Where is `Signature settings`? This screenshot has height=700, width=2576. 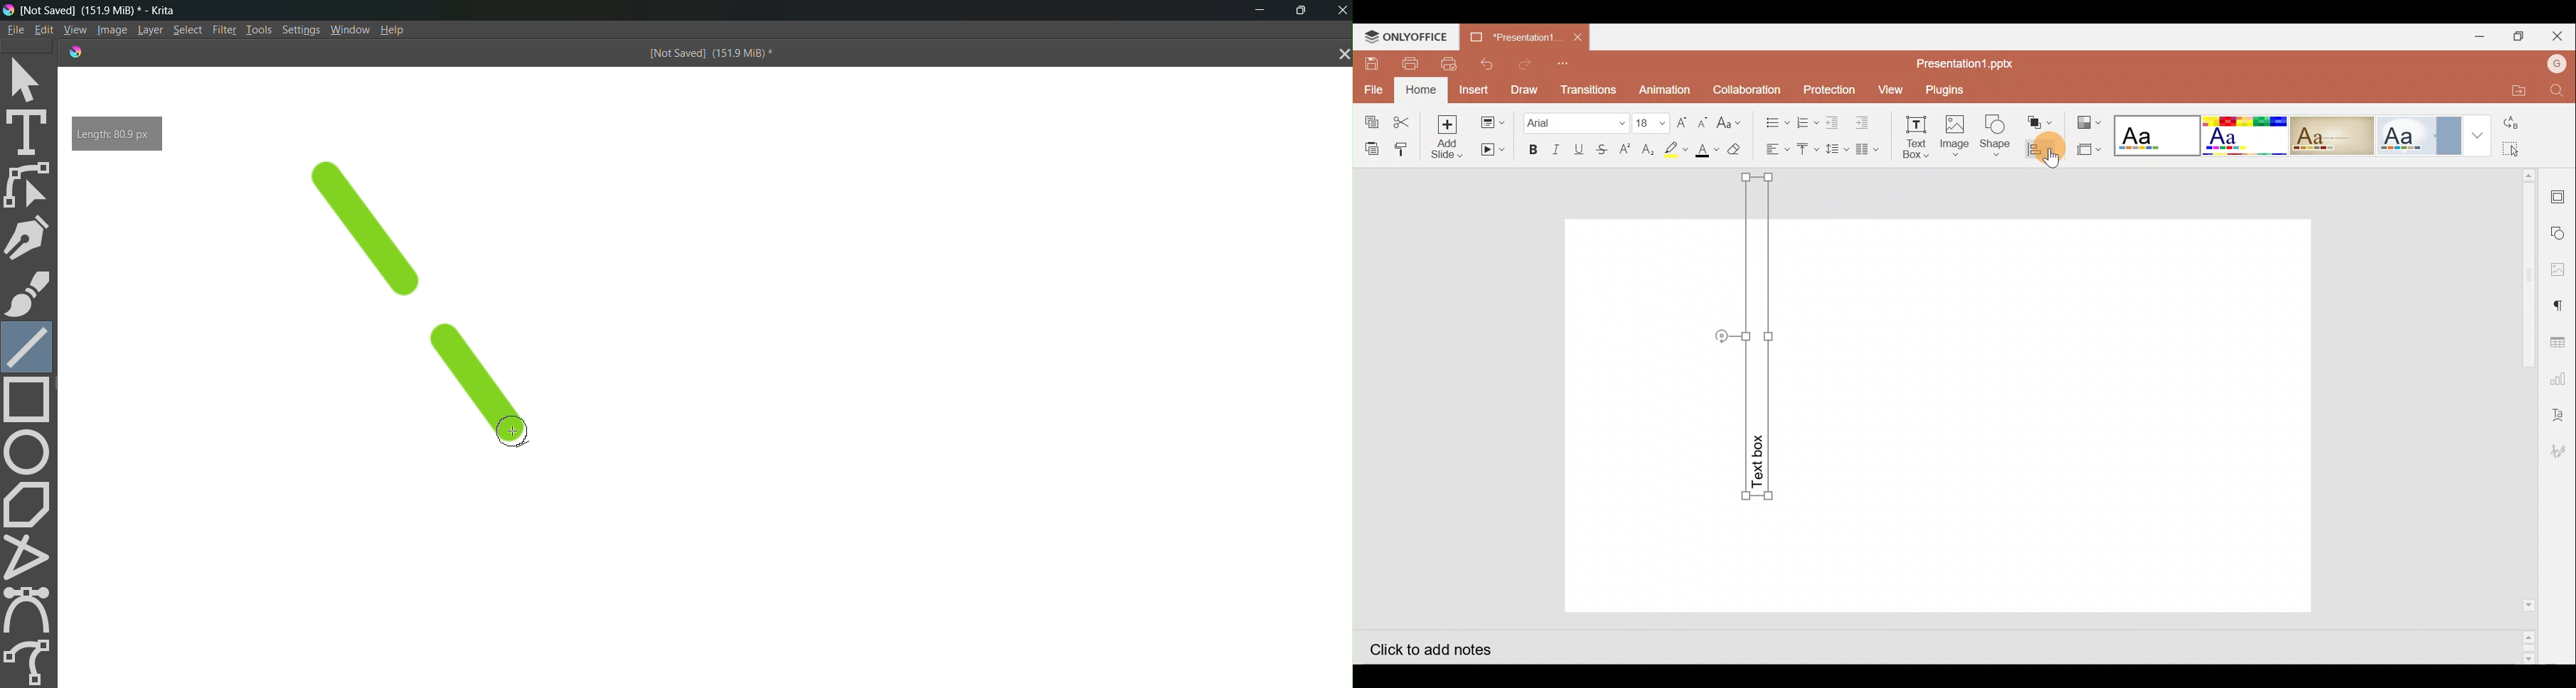
Signature settings is located at coordinates (2560, 453).